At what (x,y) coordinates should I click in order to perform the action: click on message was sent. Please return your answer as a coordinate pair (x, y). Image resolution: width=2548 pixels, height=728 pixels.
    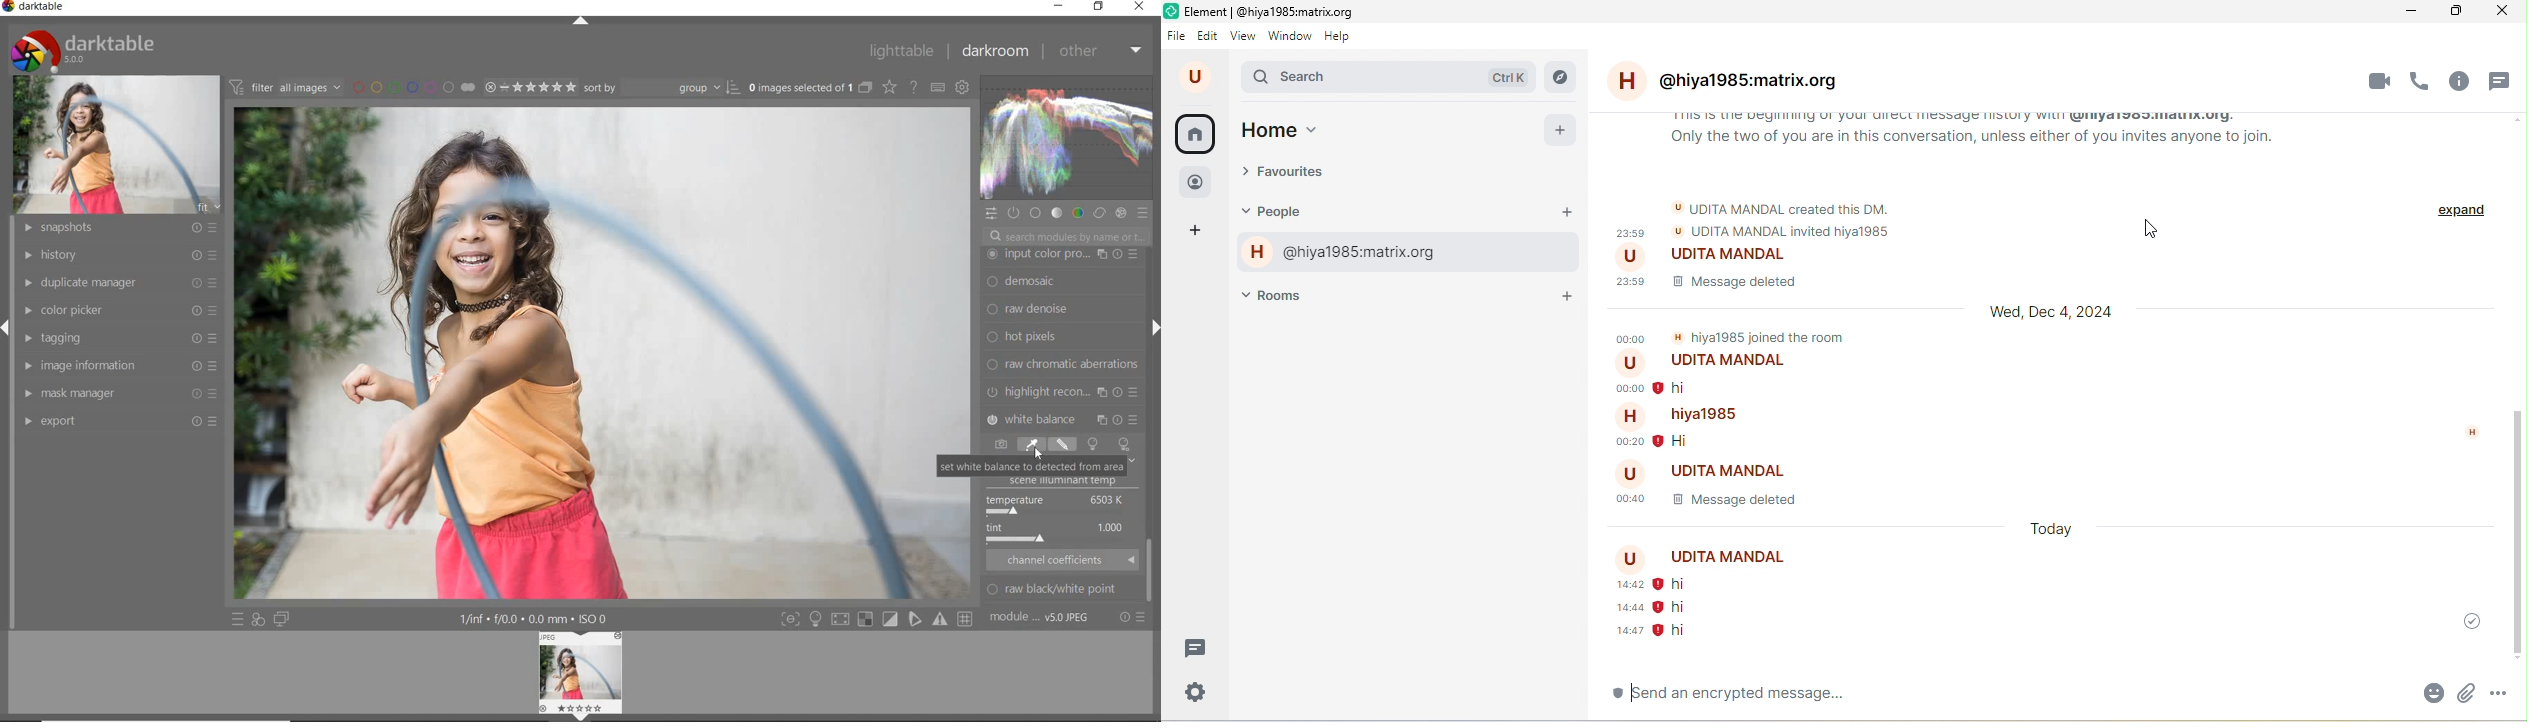
    Looking at the image, I should click on (2463, 619).